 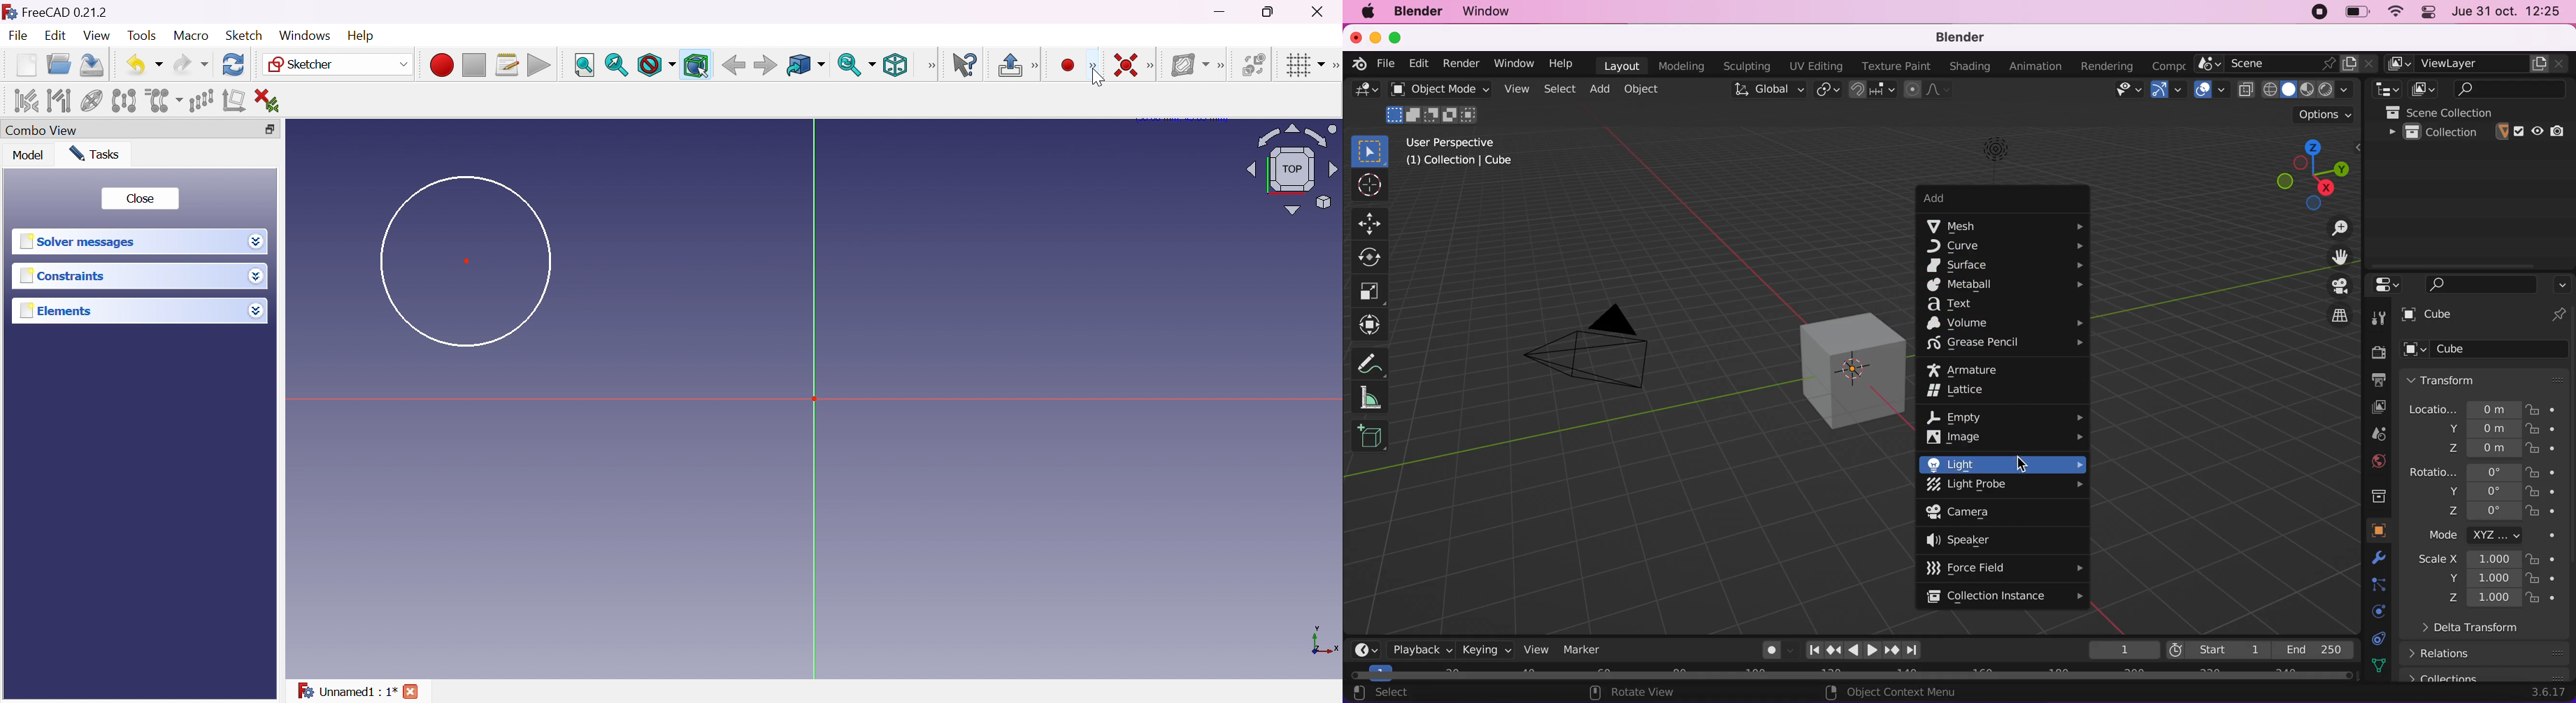 What do you see at coordinates (1485, 648) in the screenshot?
I see `keying` at bounding box center [1485, 648].